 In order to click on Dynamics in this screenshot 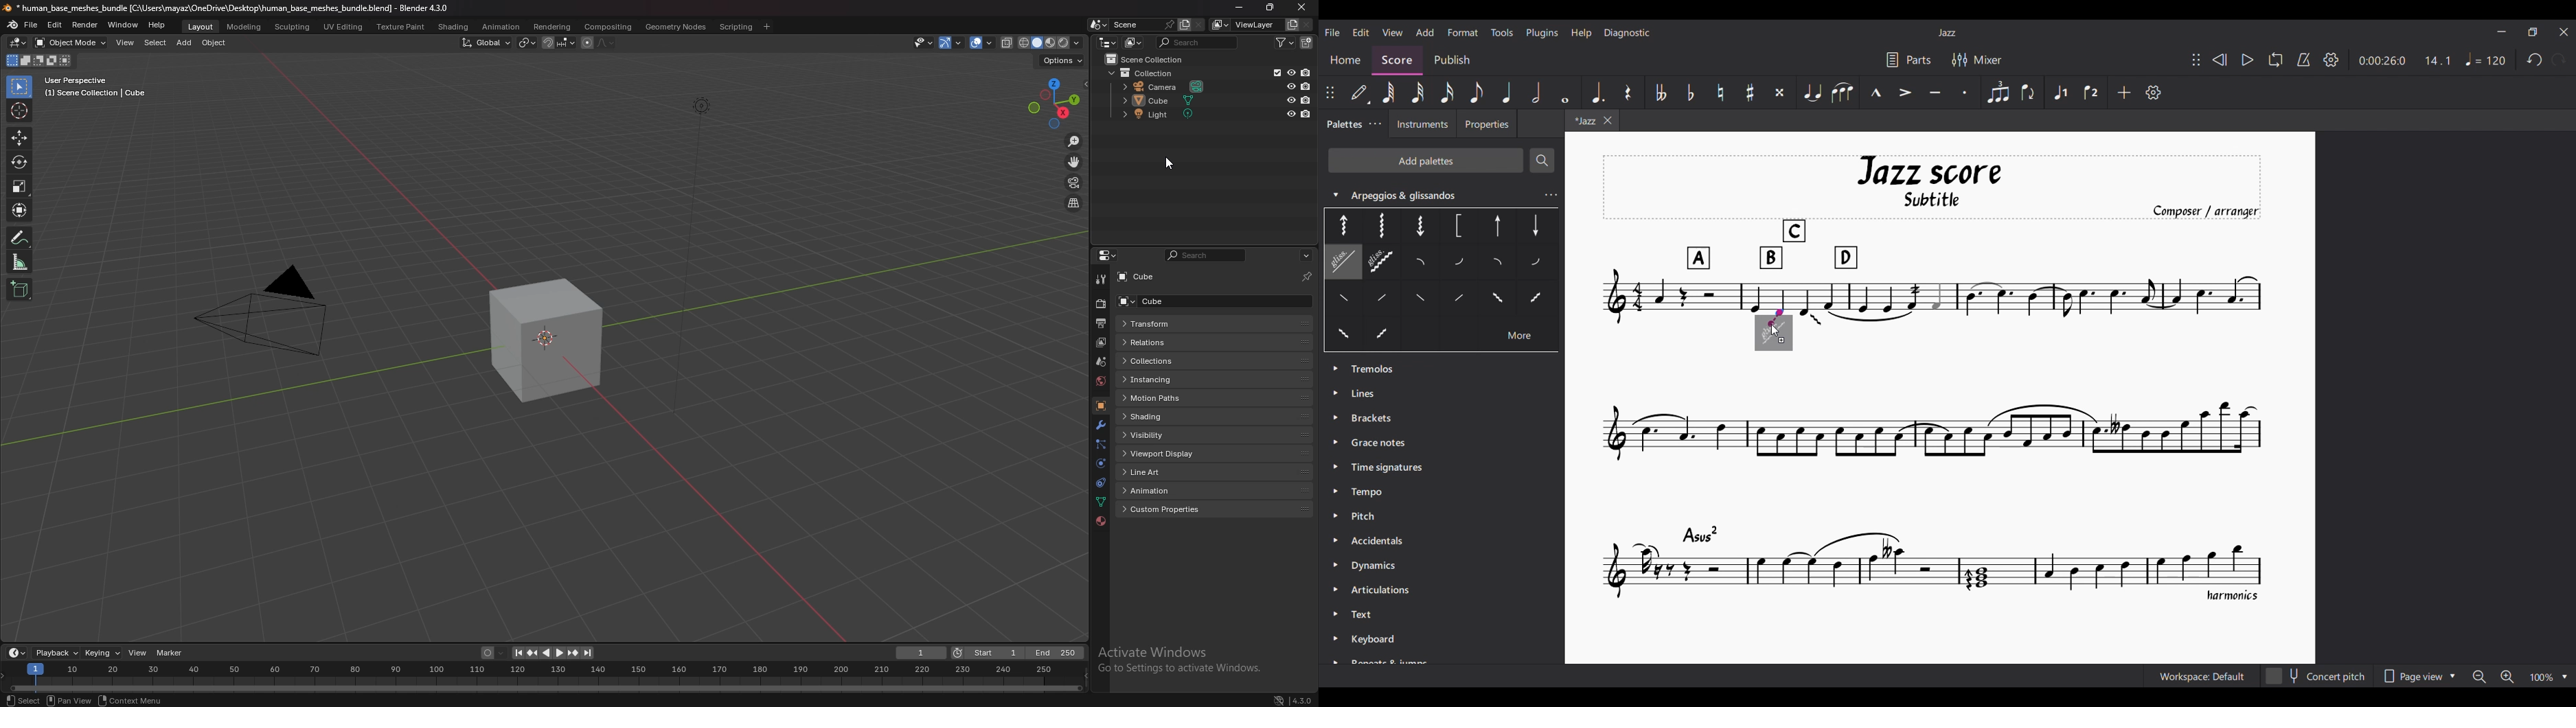, I will do `click(1378, 567)`.